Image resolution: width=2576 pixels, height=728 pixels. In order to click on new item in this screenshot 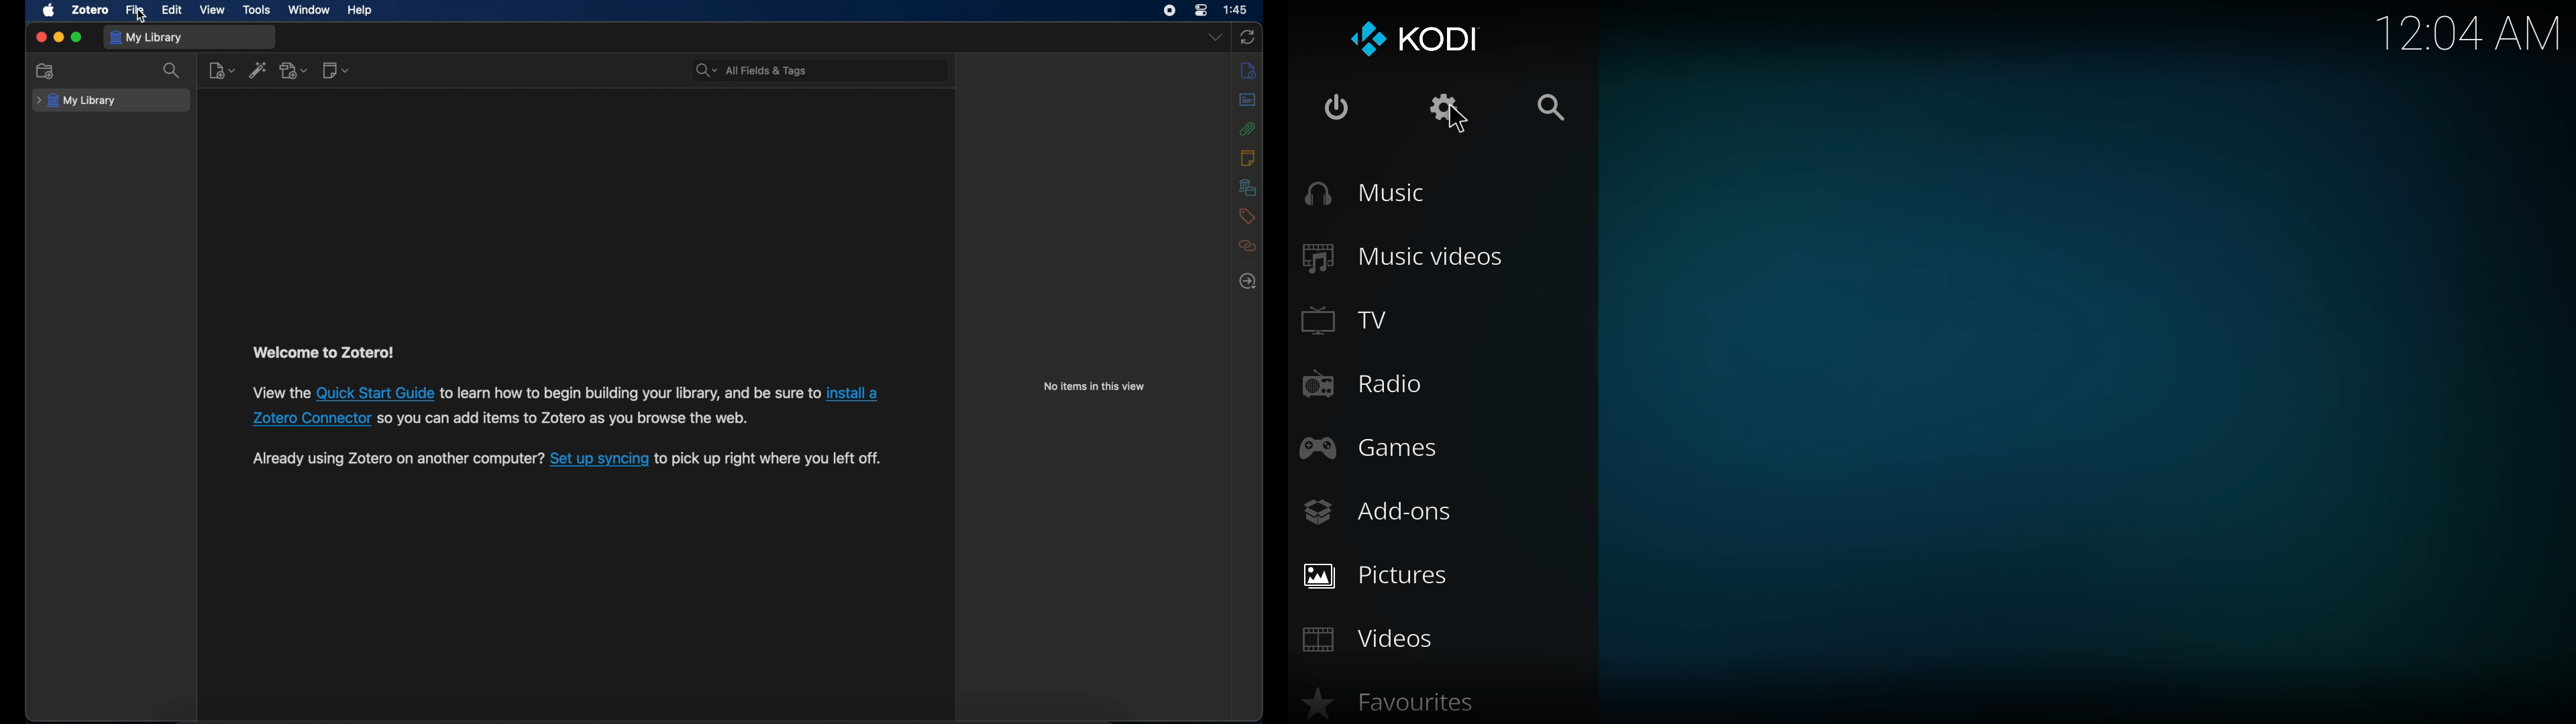, I will do `click(221, 70)`.